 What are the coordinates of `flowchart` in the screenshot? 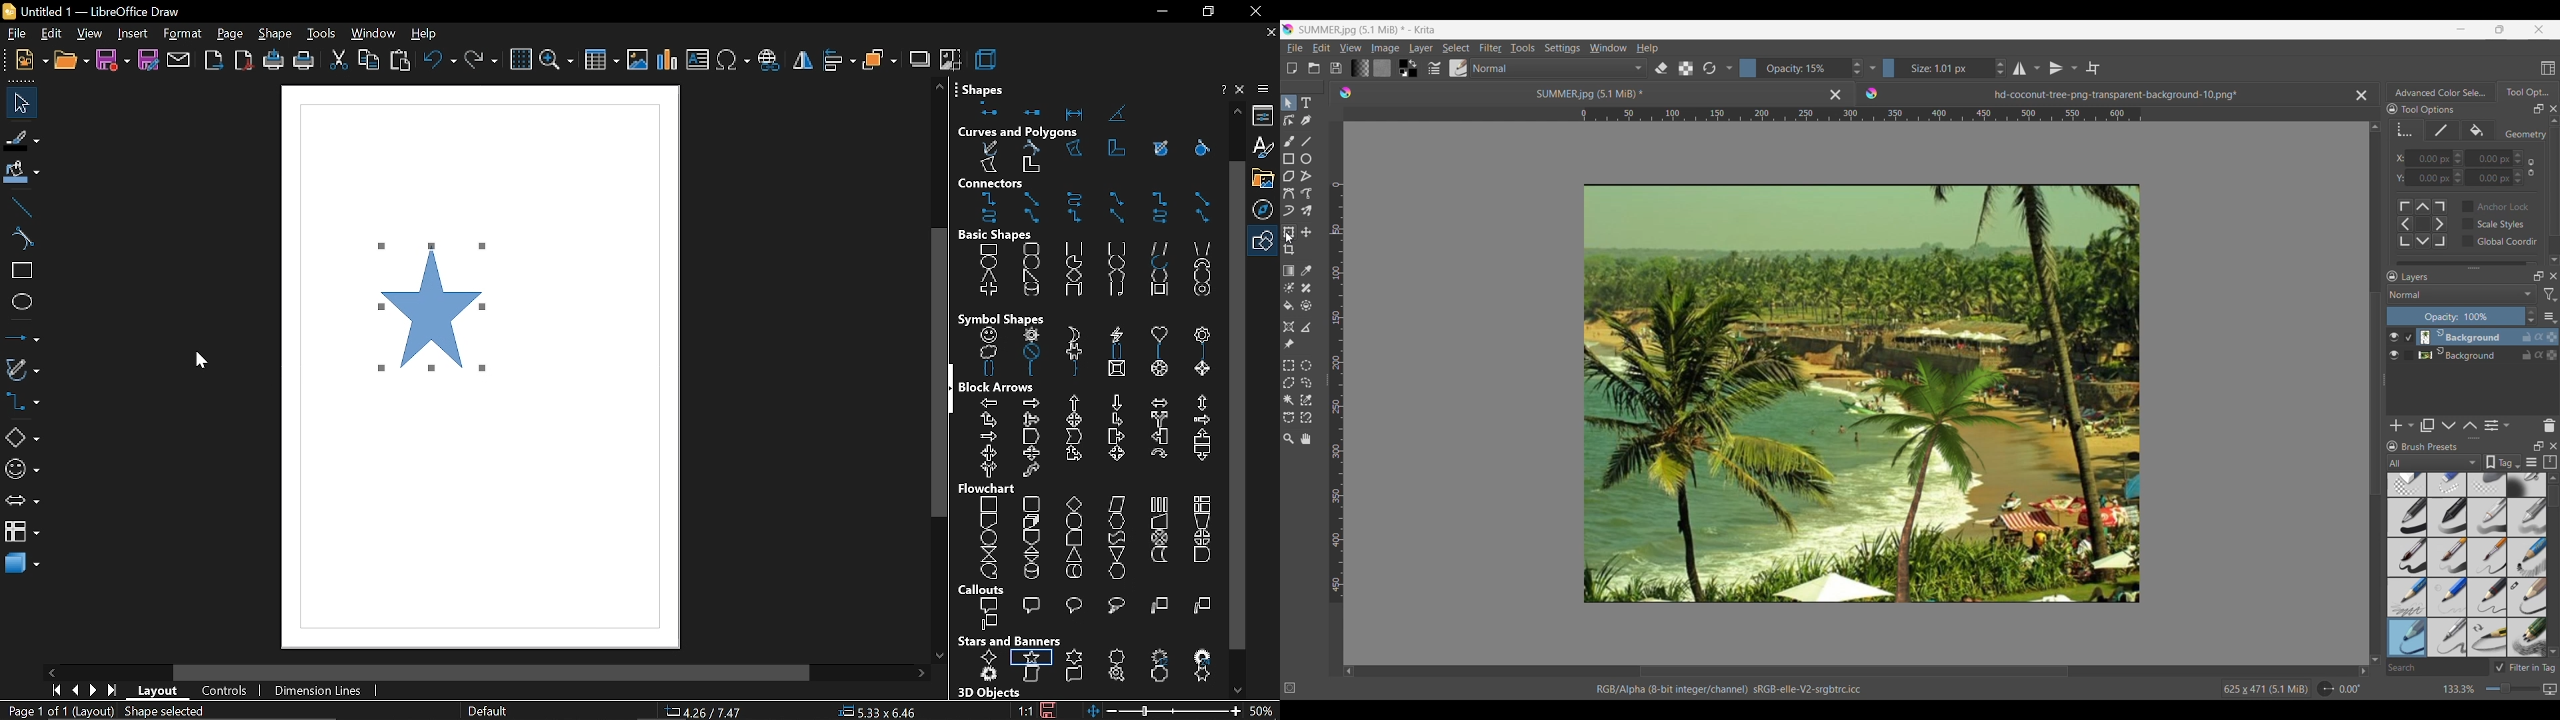 It's located at (993, 486).